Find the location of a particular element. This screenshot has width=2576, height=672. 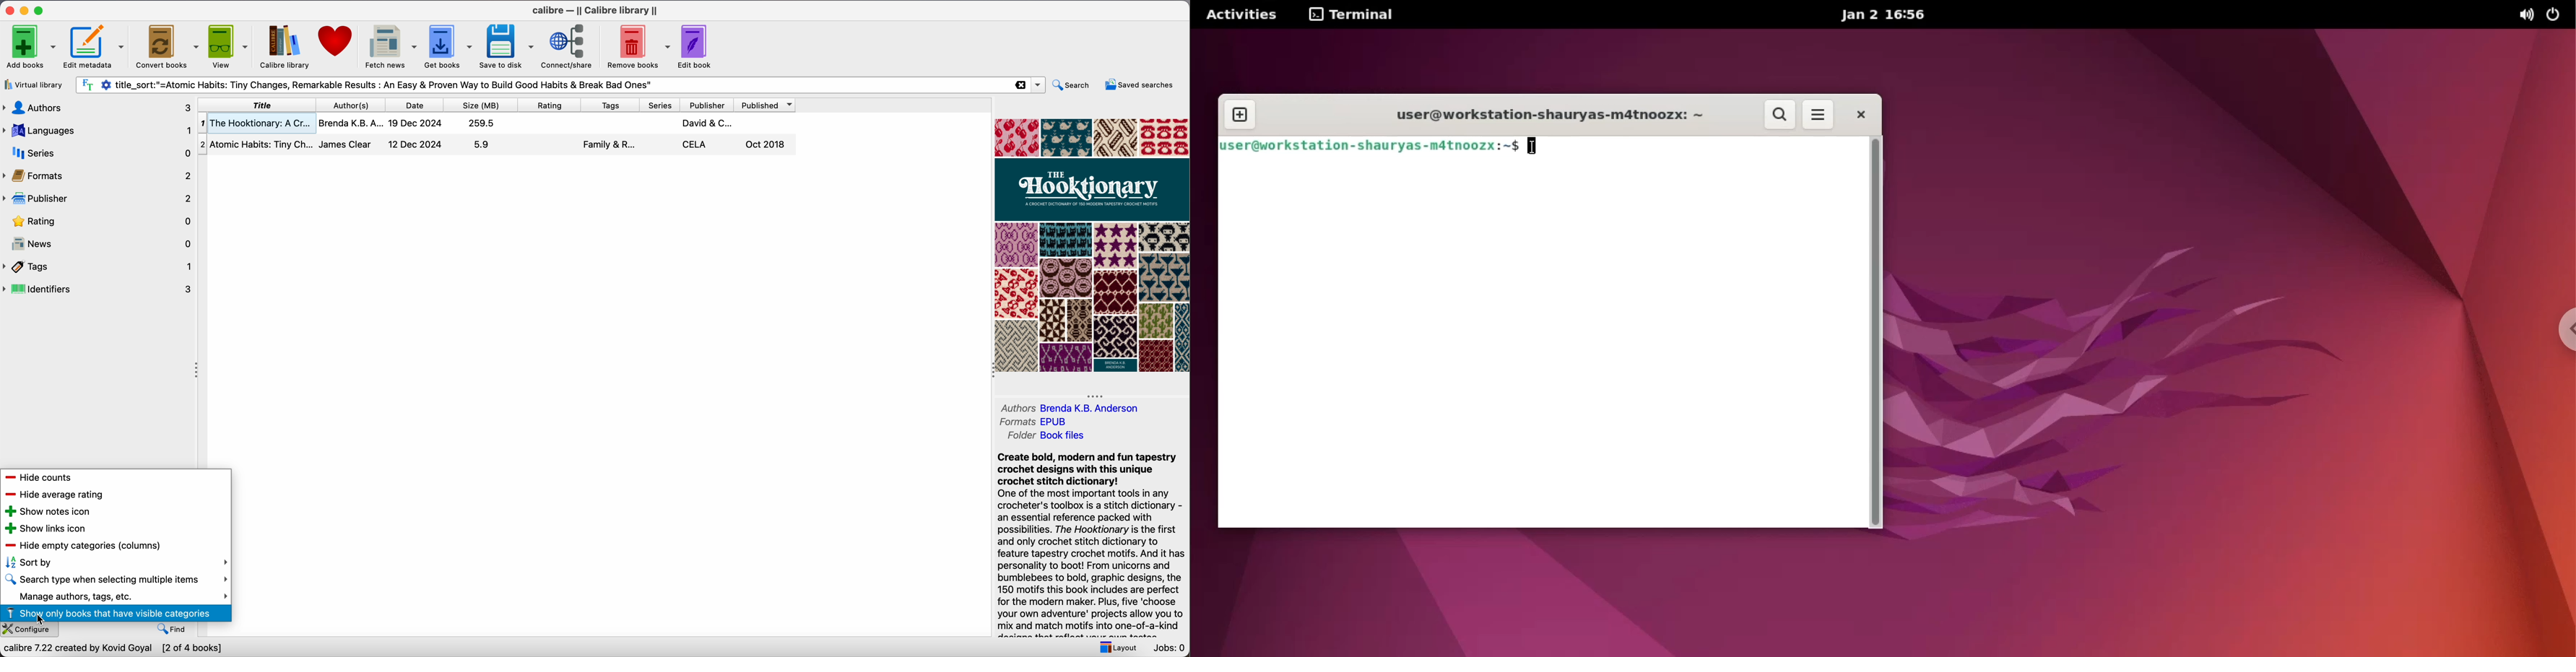

connect/share is located at coordinates (570, 46).